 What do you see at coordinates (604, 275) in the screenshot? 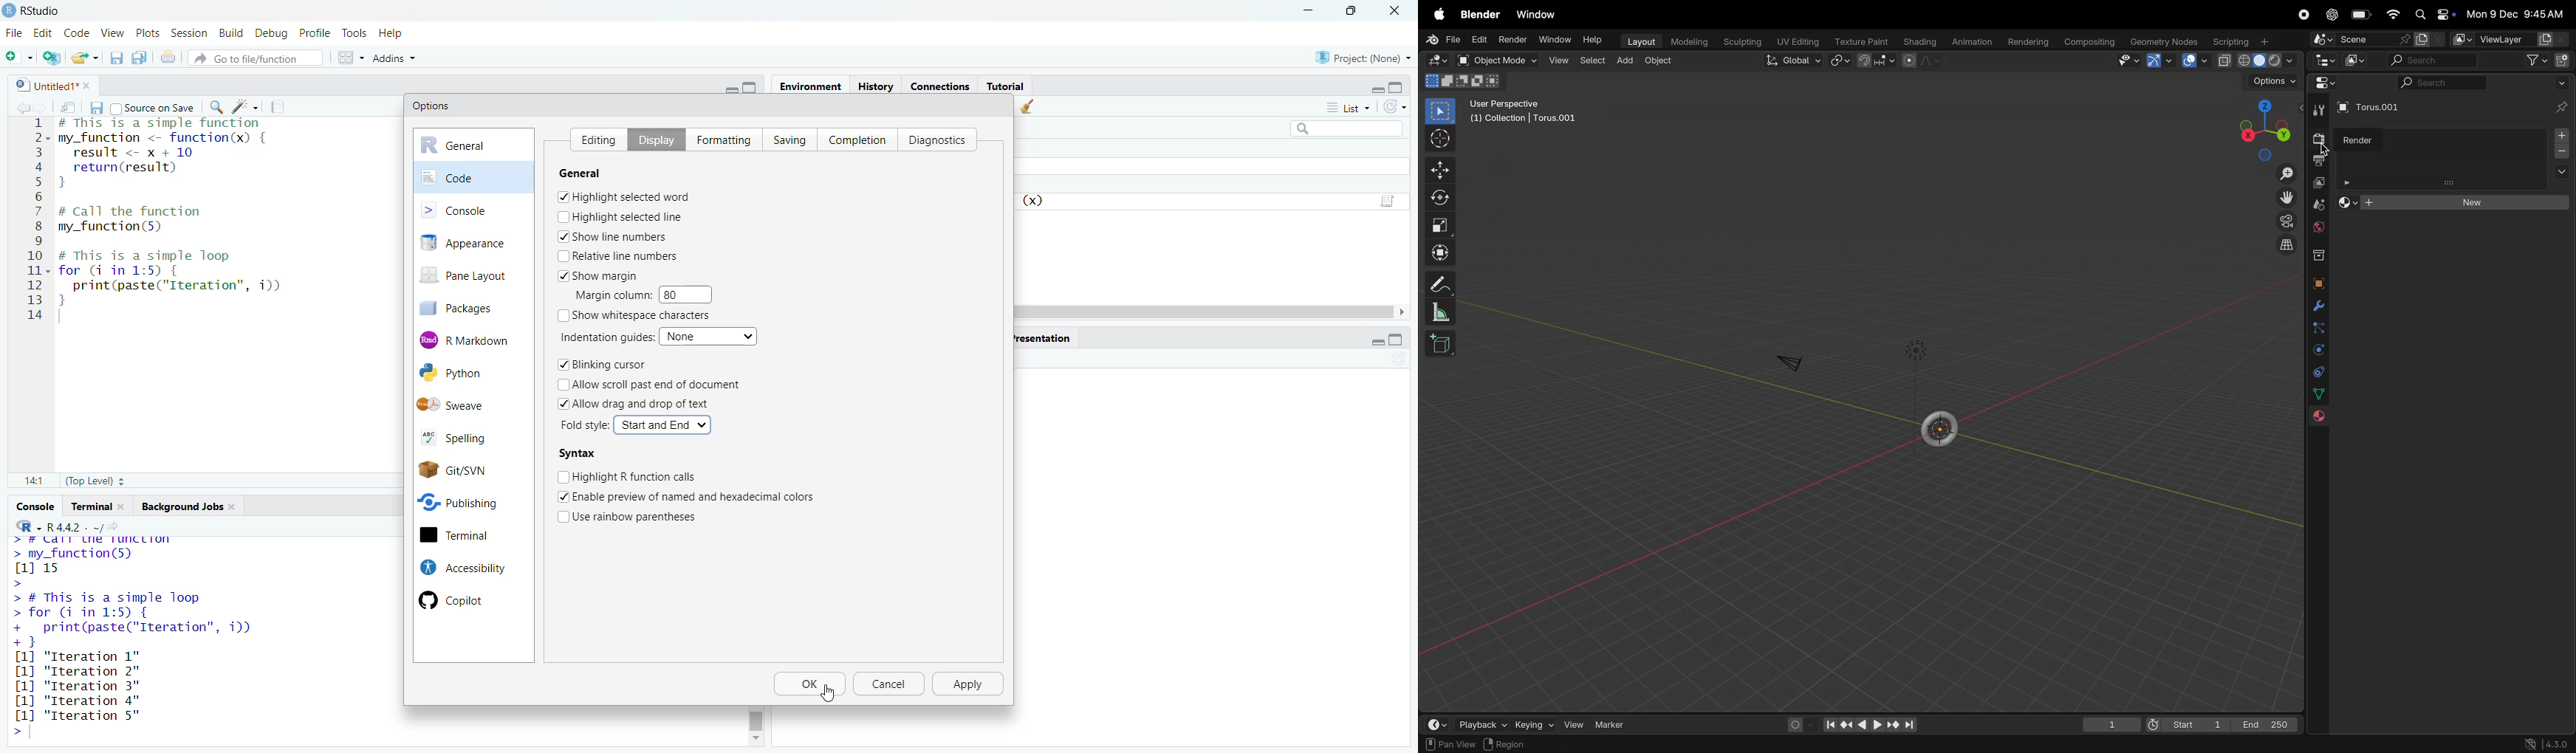
I see `show margin` at bounding box center [604, 275].